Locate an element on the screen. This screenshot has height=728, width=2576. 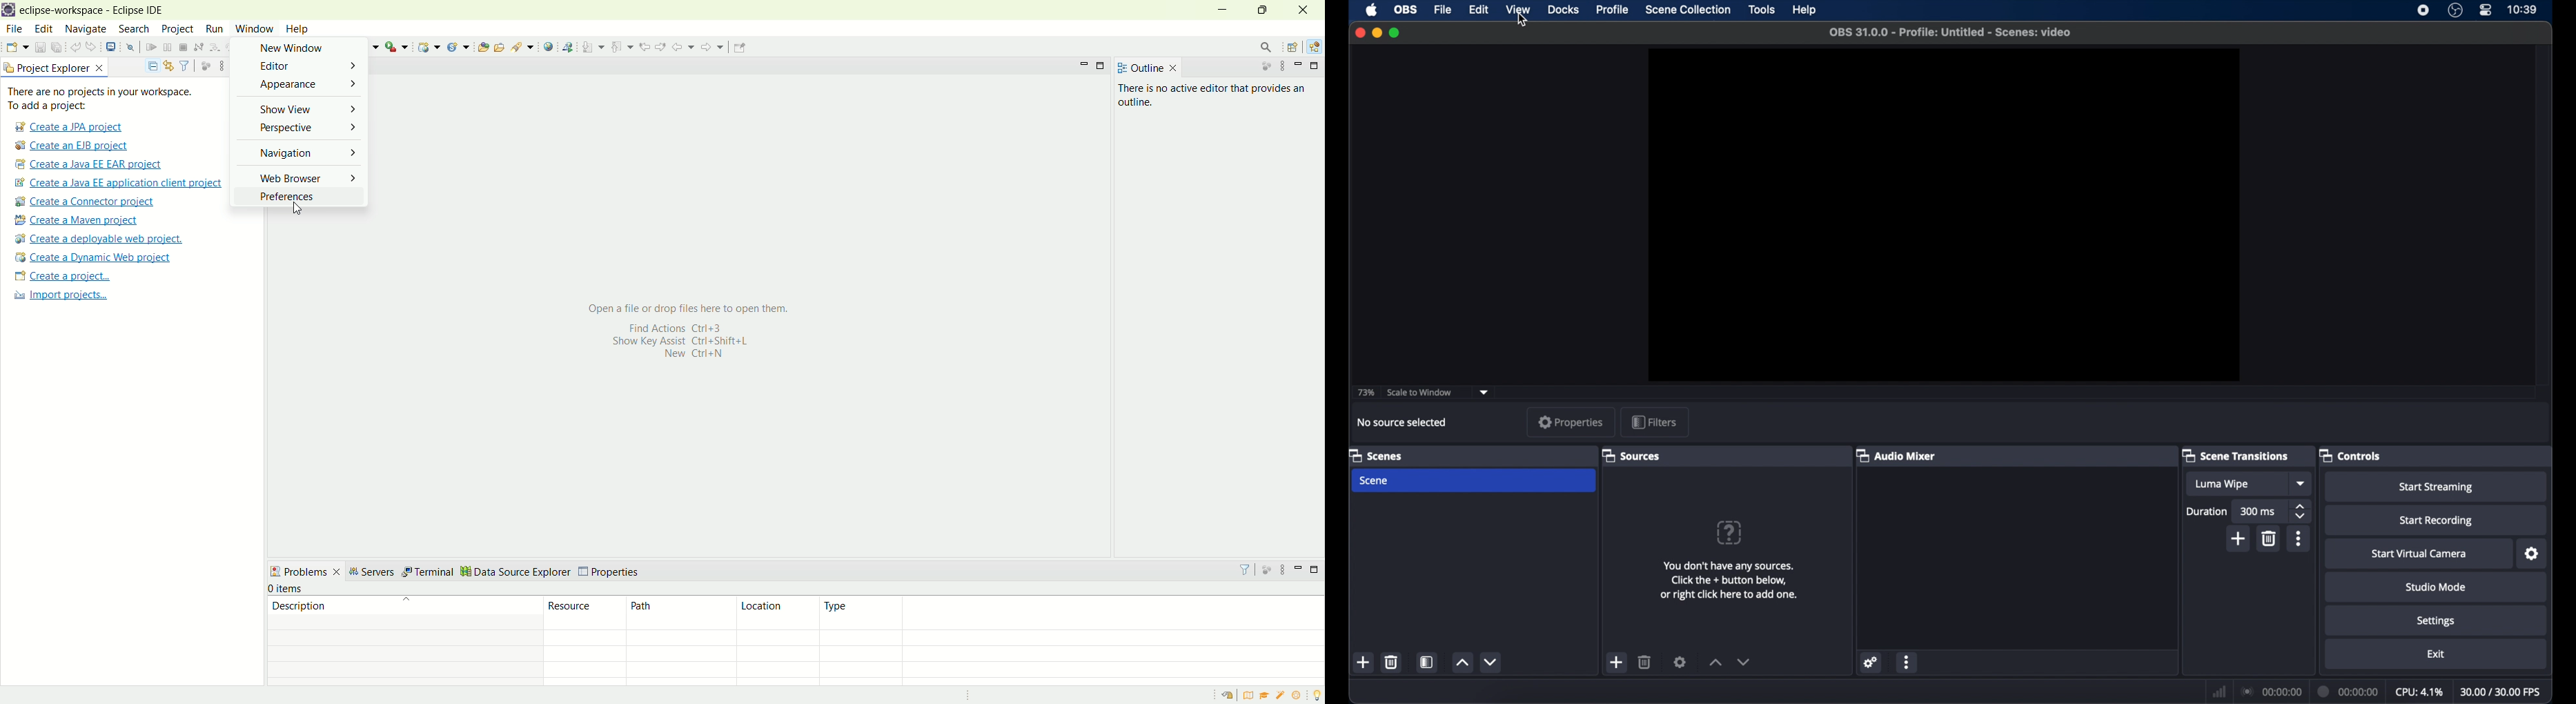
filters is located at coordinates (1657, 421).